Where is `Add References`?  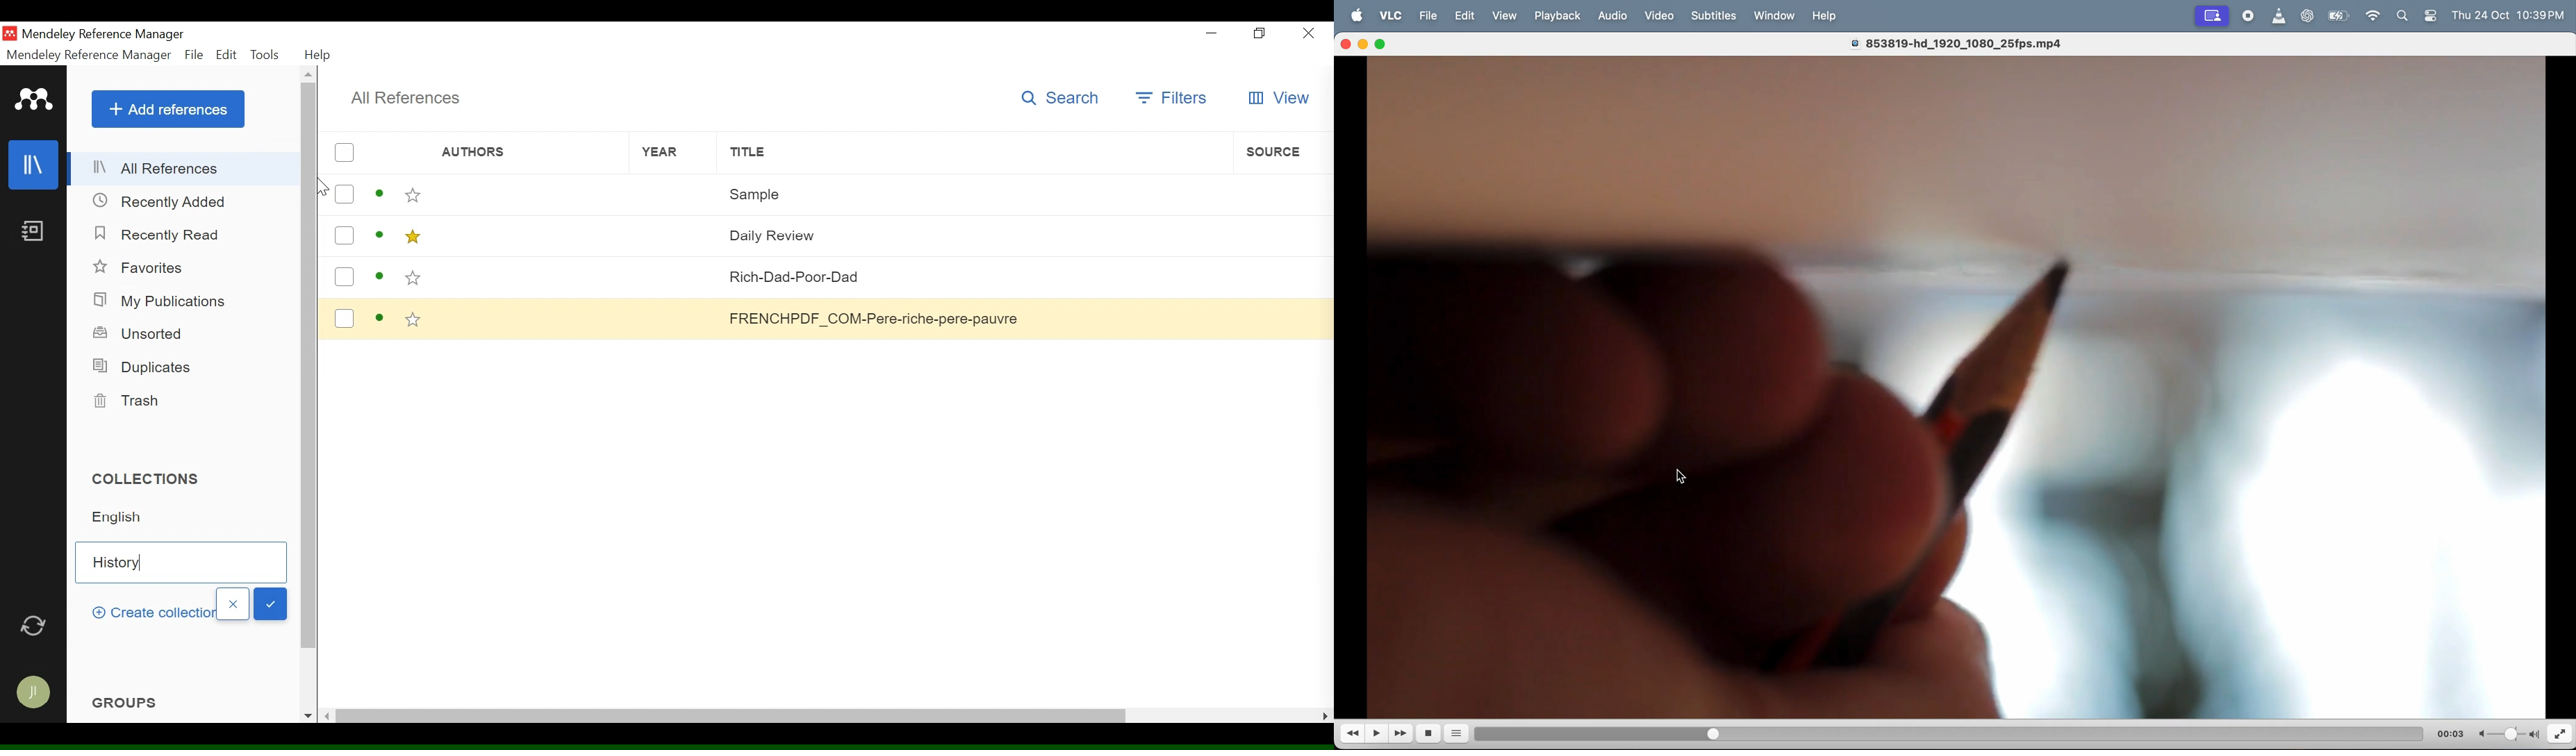 Add References is located at coordinates (168, 109).